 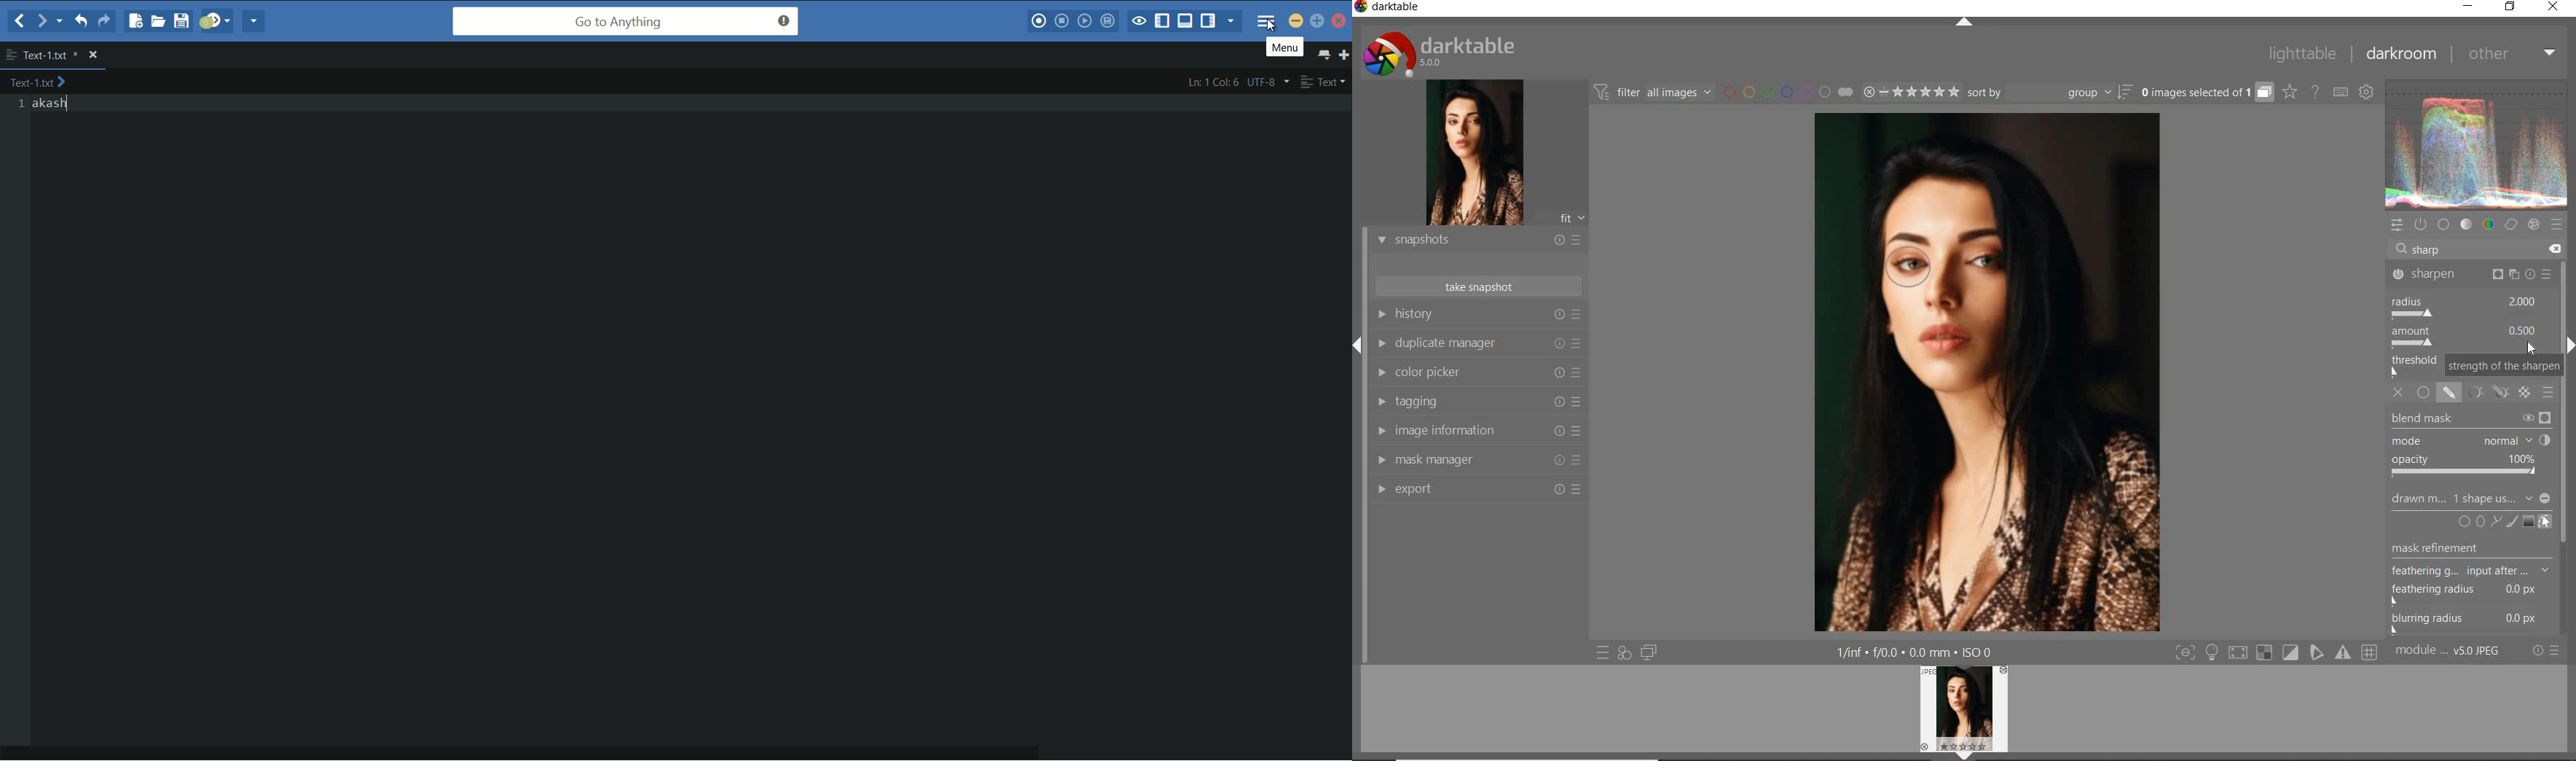 I want to click on tagging, so click(x=1477, y=402).